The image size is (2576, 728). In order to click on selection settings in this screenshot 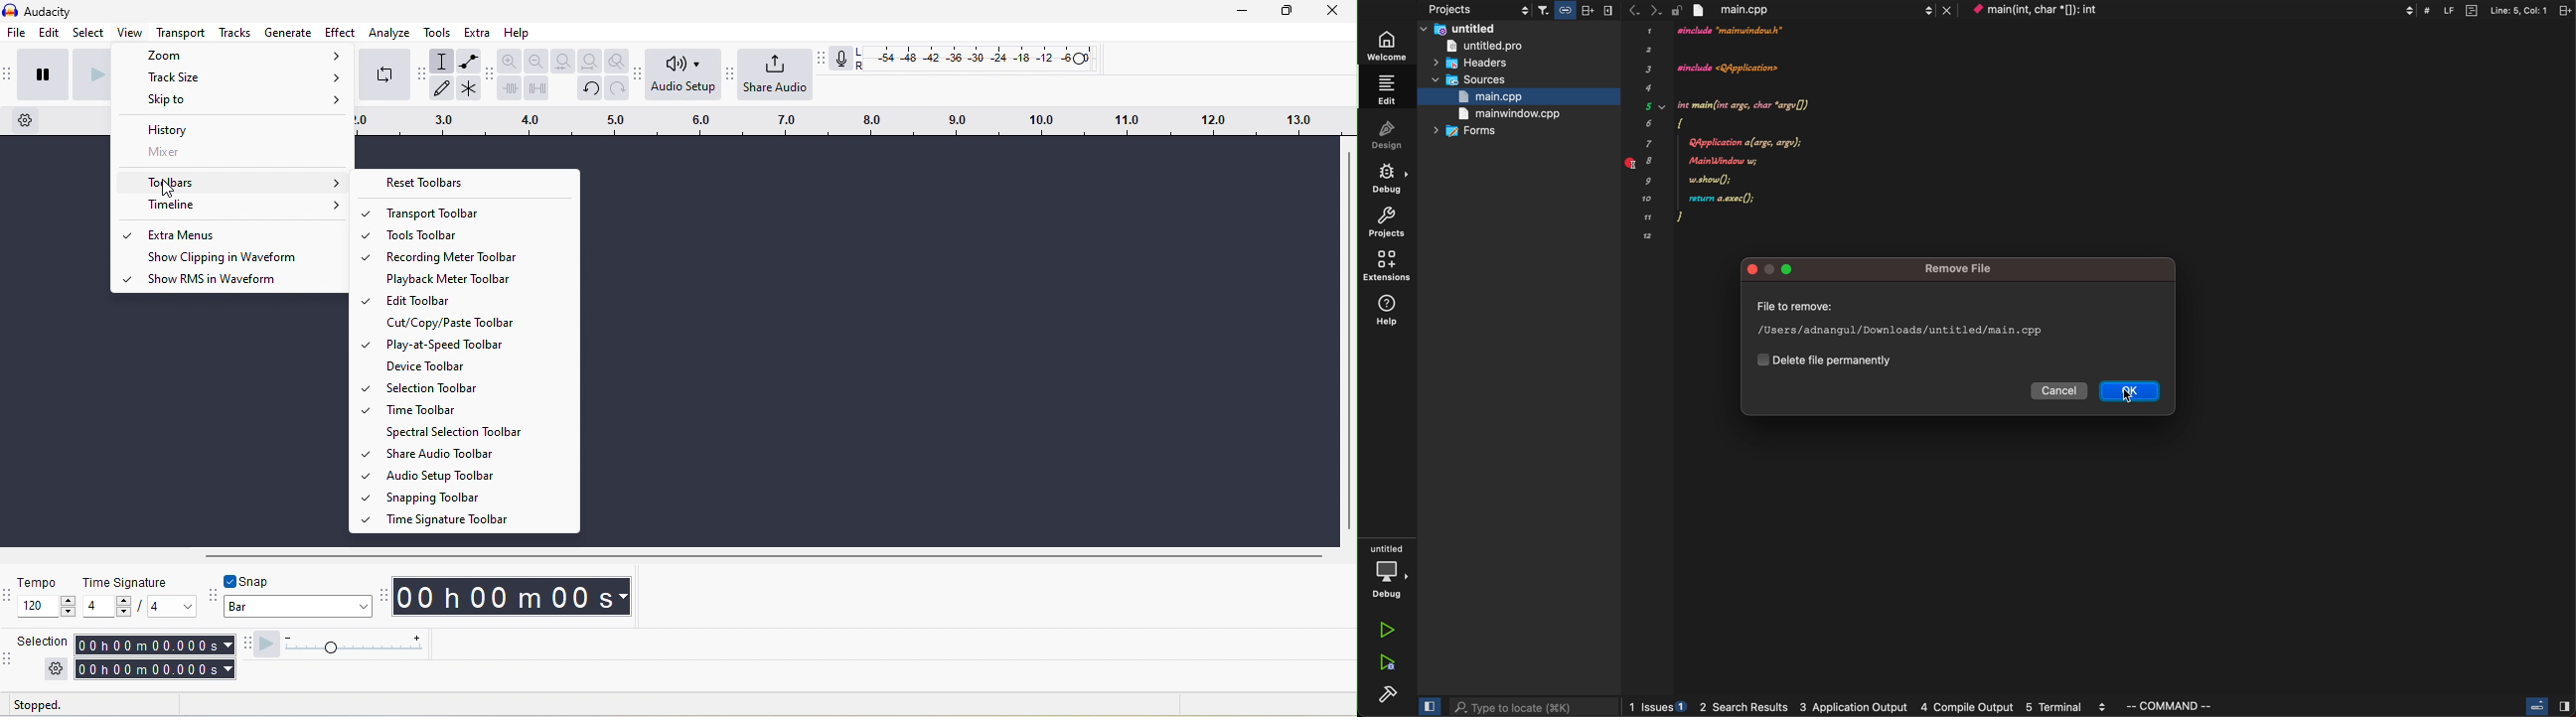, I will do `click(57, 669)`.